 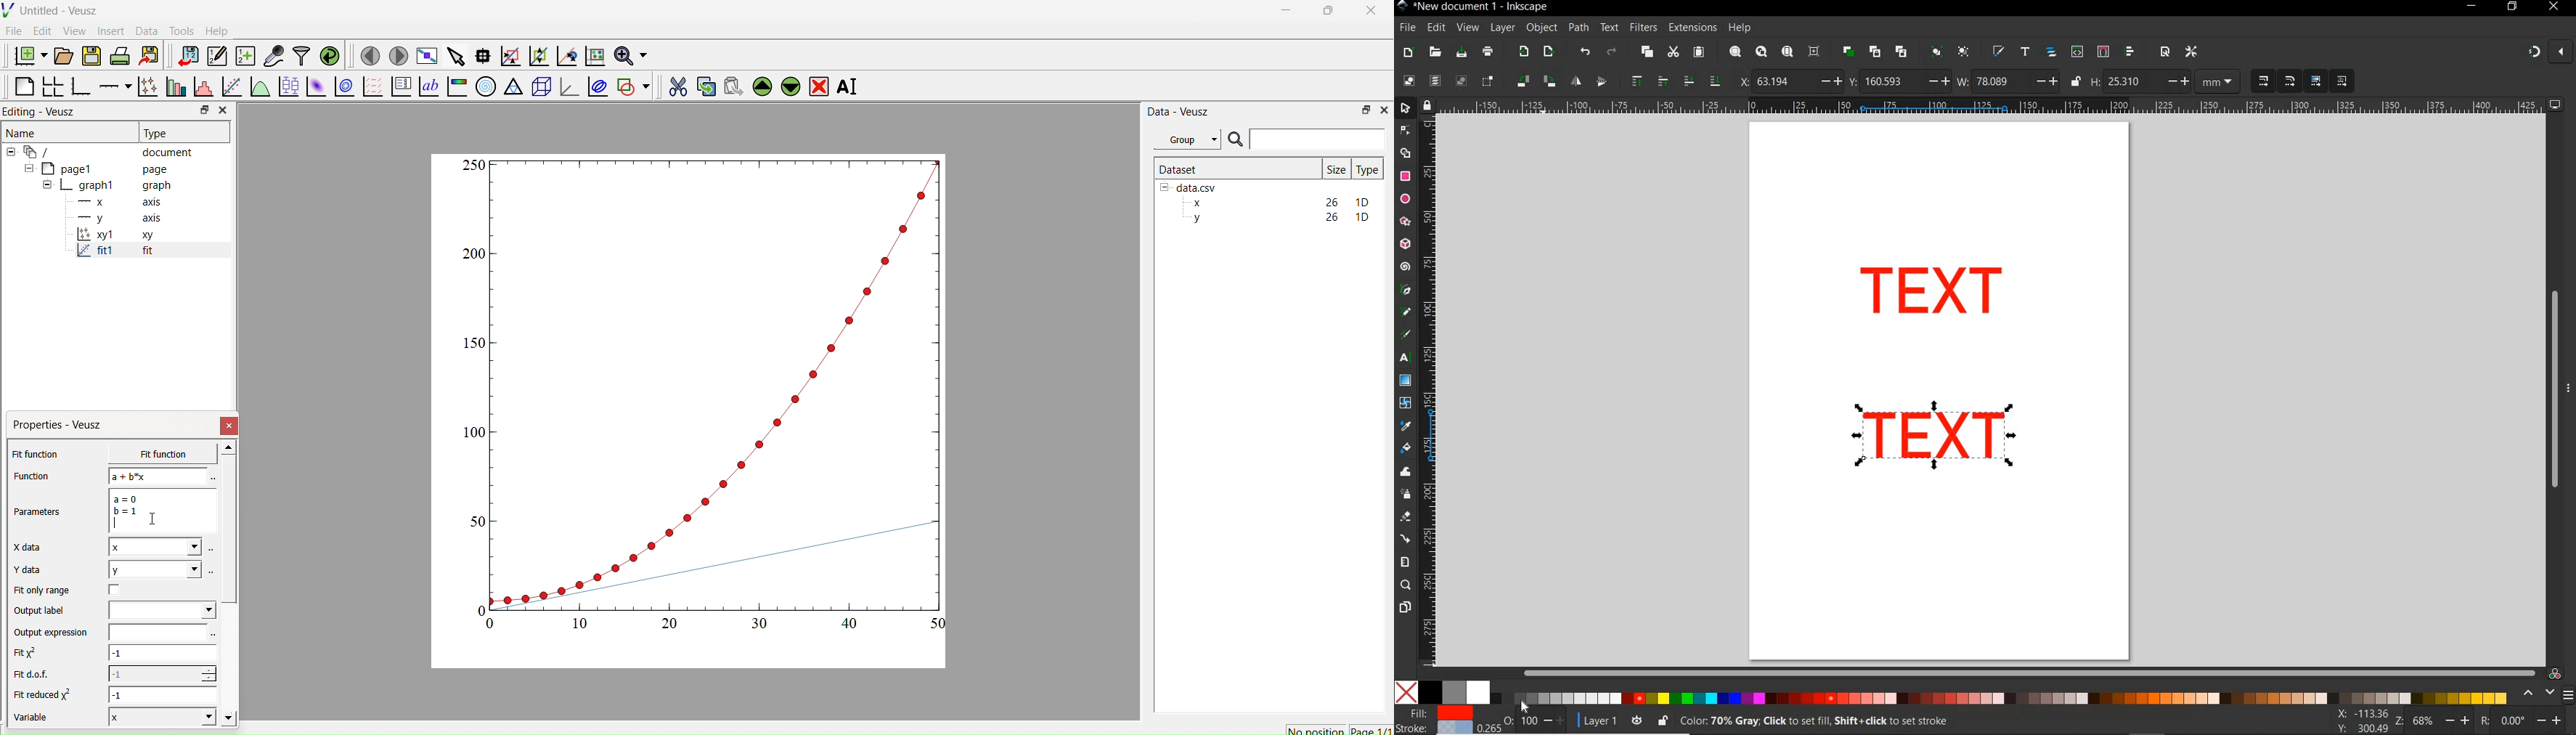 I want to click on spray tool, so click(x=1405, y=494).